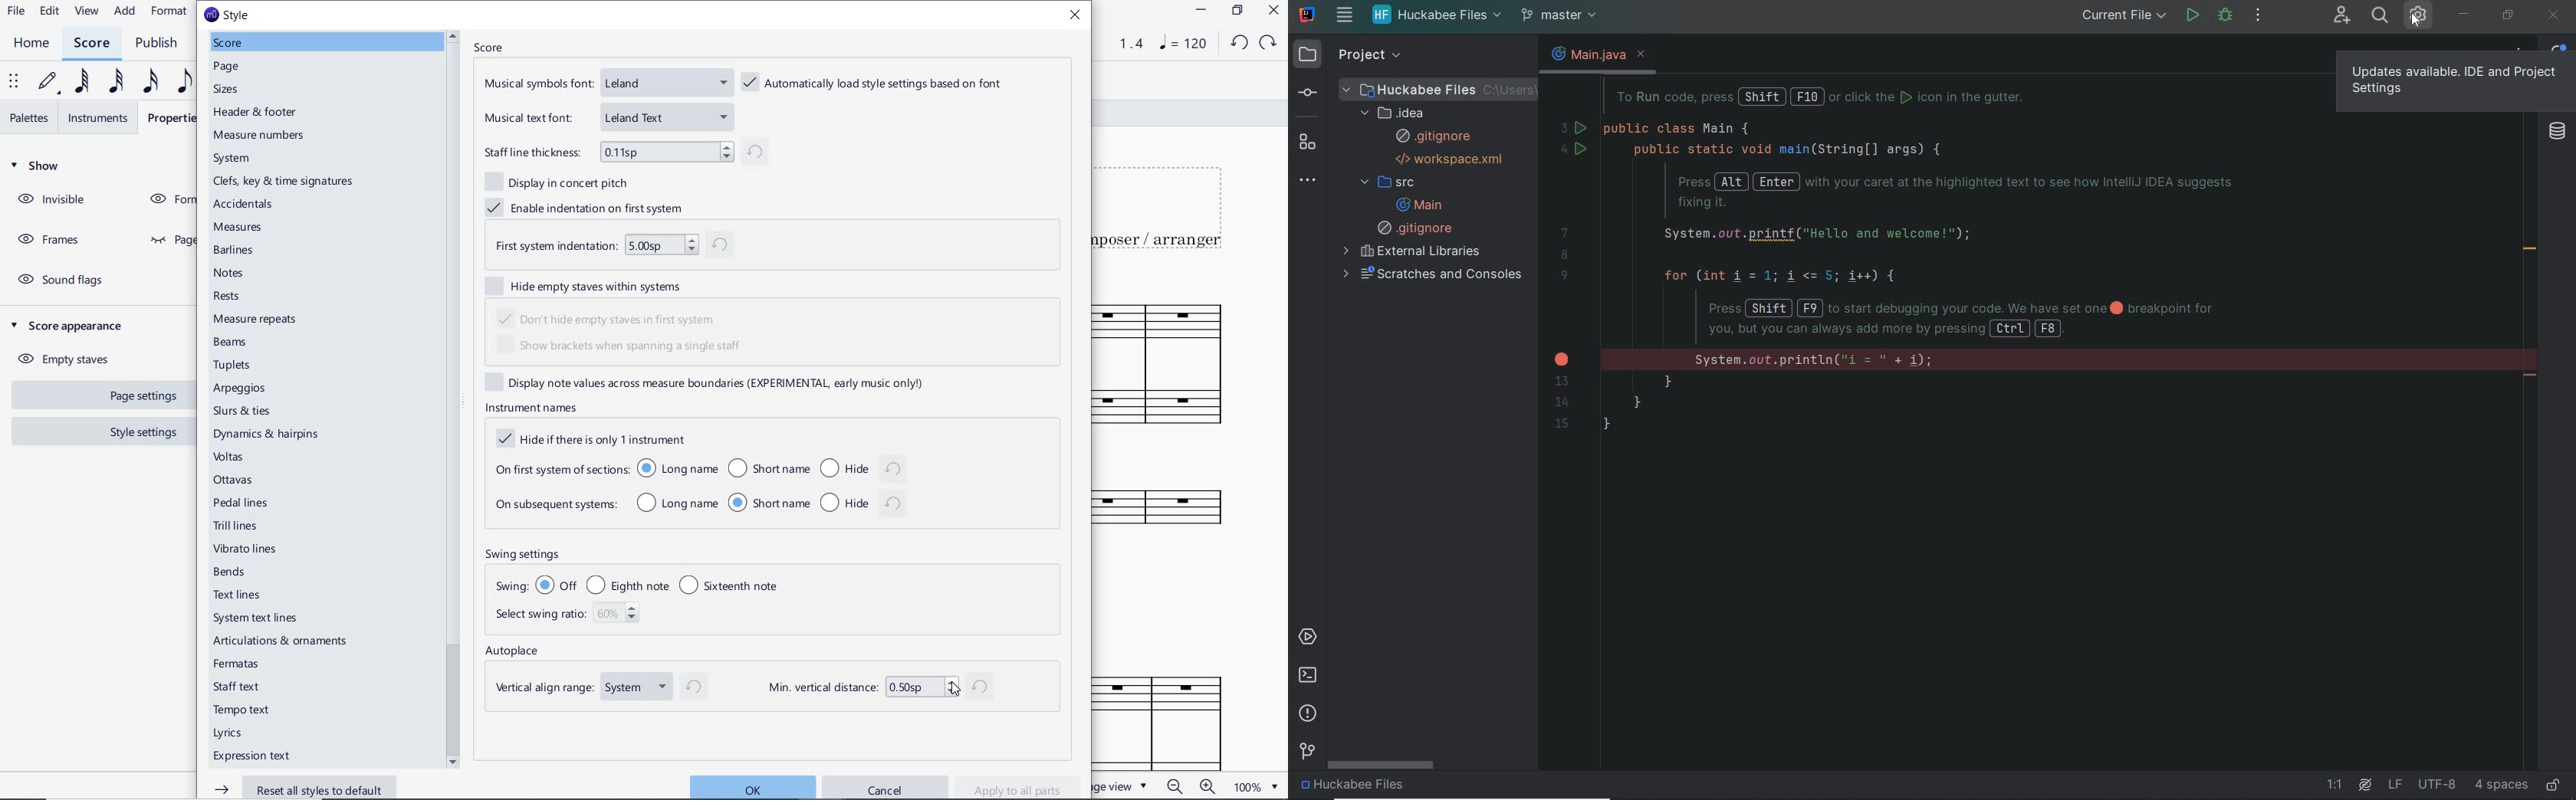  I want to click on swing, so click(647, 584).